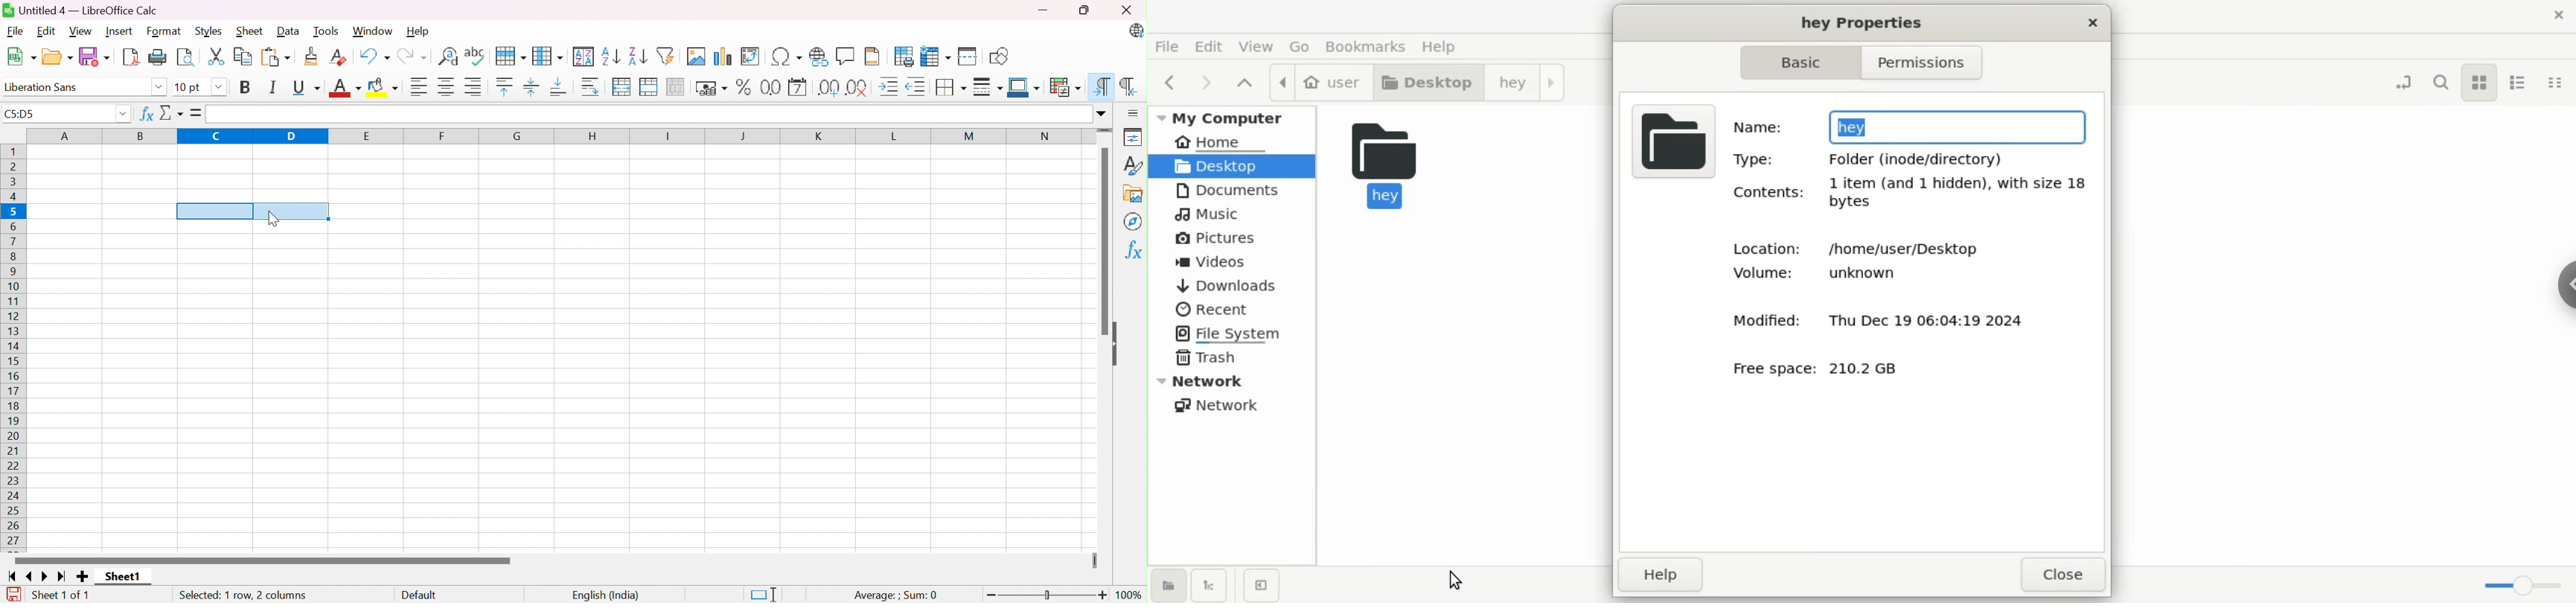 This screenshot has width=2576, height=616. Describe the element at coordinates (1063, 85) in the screenshot. I see `Conditional` at that location.